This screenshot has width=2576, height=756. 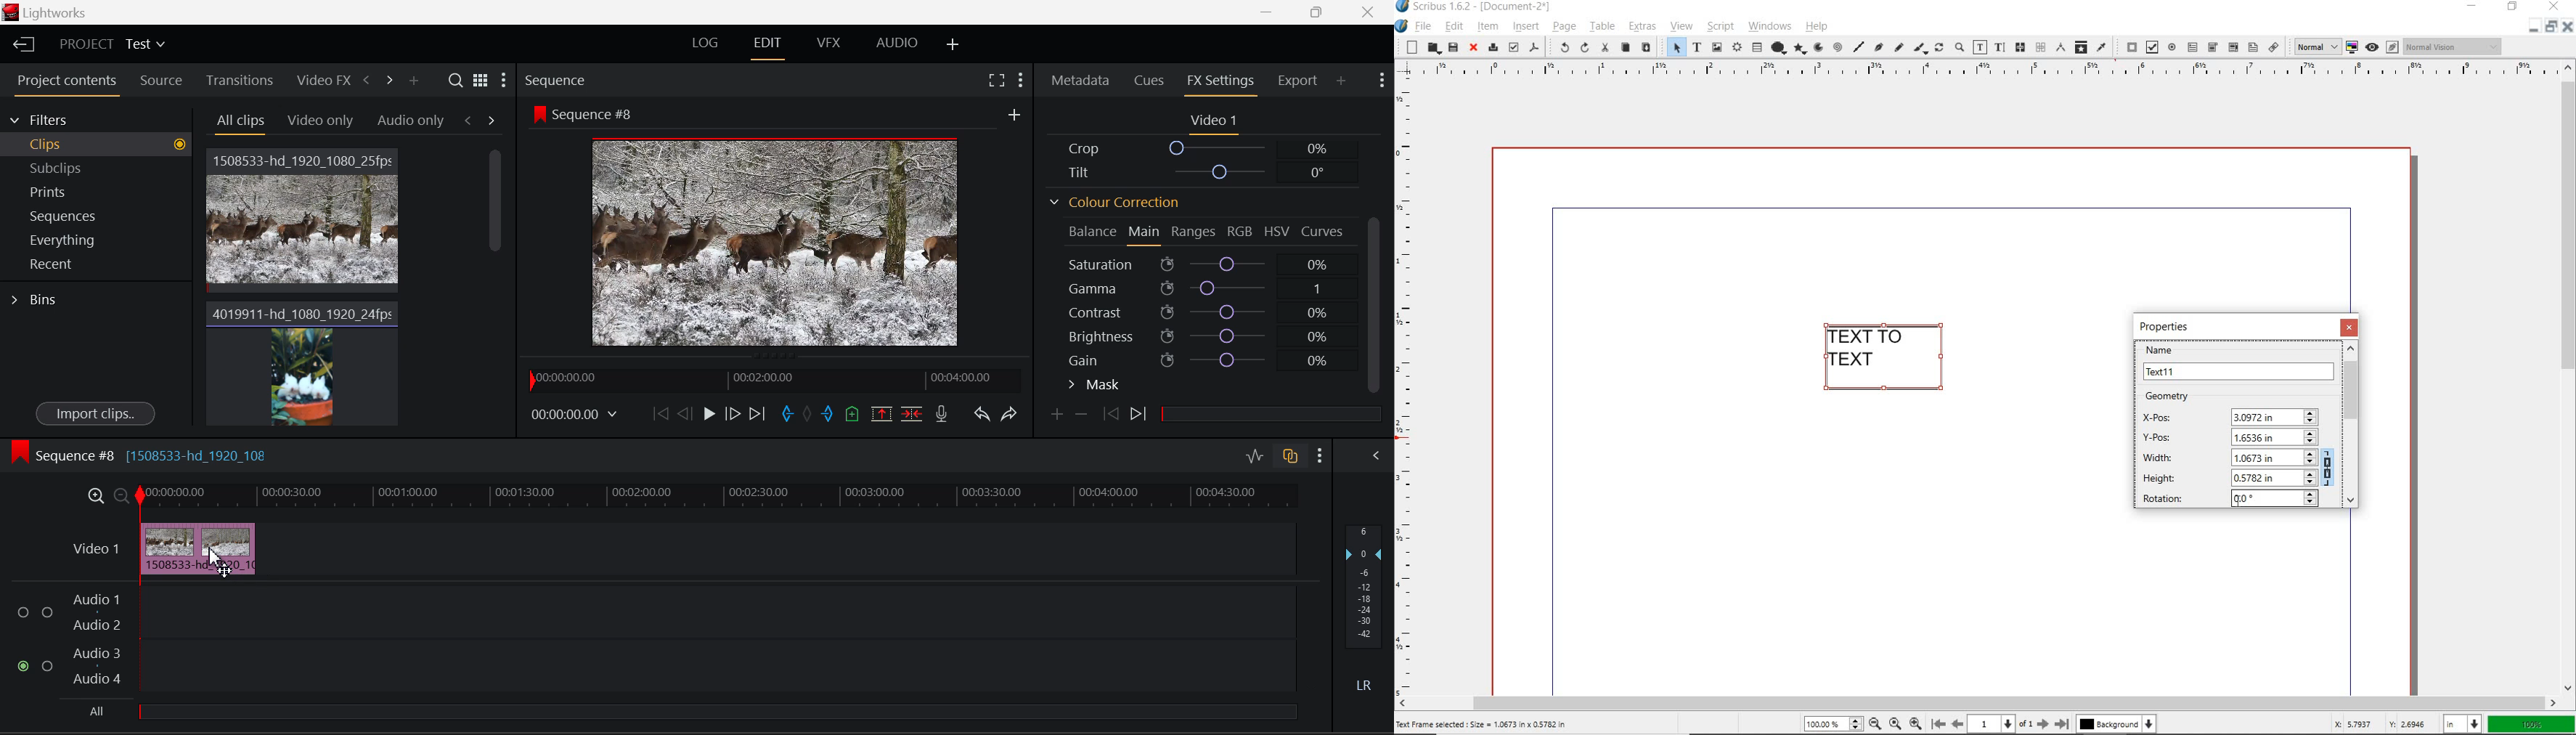 I want to click on Project Contents Tab, so click(x=68, y=82).